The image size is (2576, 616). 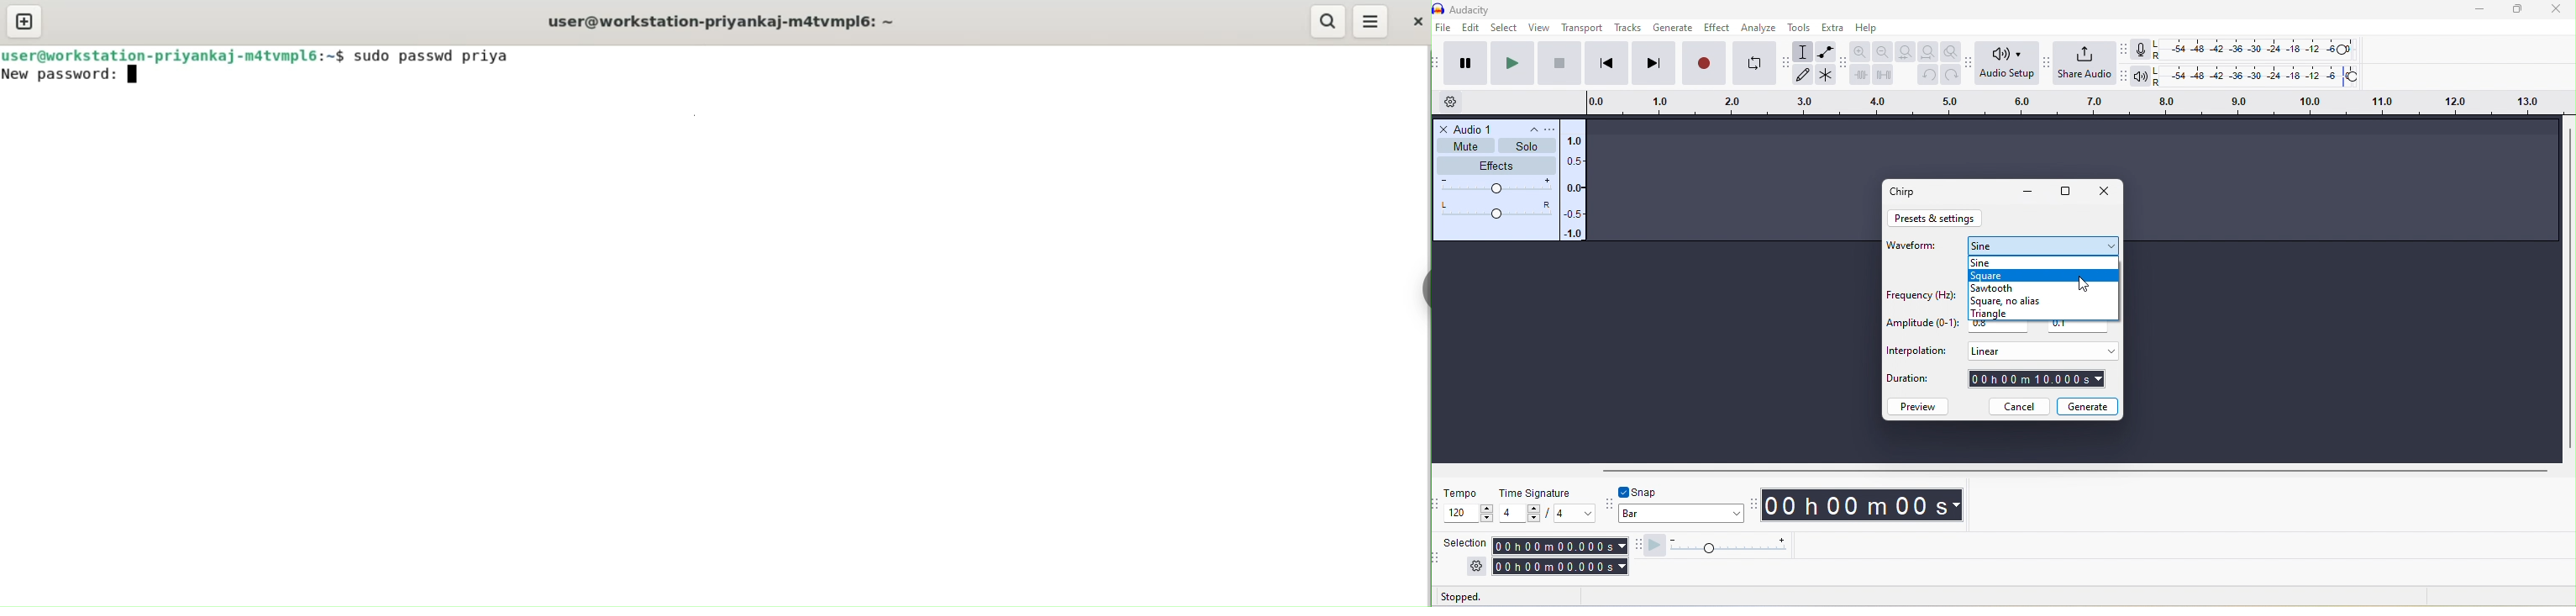 I want to click on amplitude, so click(x=1575, y=188).